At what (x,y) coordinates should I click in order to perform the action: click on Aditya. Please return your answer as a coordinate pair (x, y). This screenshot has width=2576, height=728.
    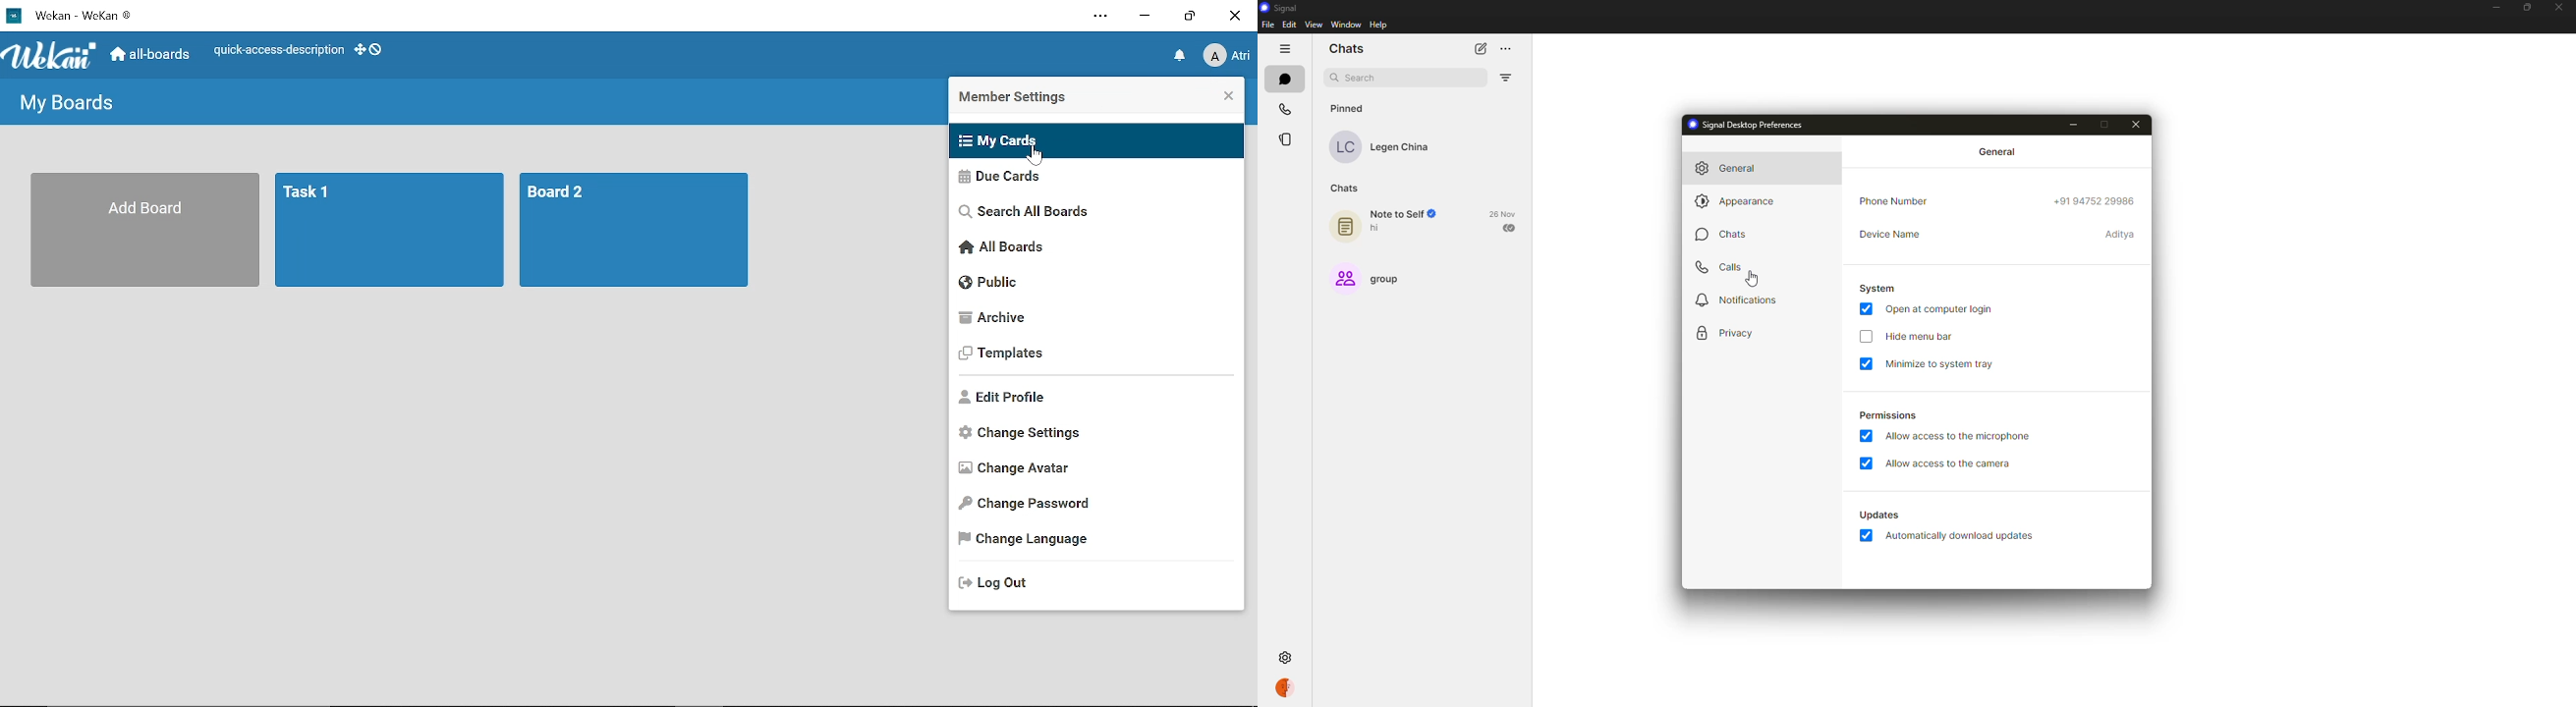
    Looking at the image, I should click on (2119, 234).